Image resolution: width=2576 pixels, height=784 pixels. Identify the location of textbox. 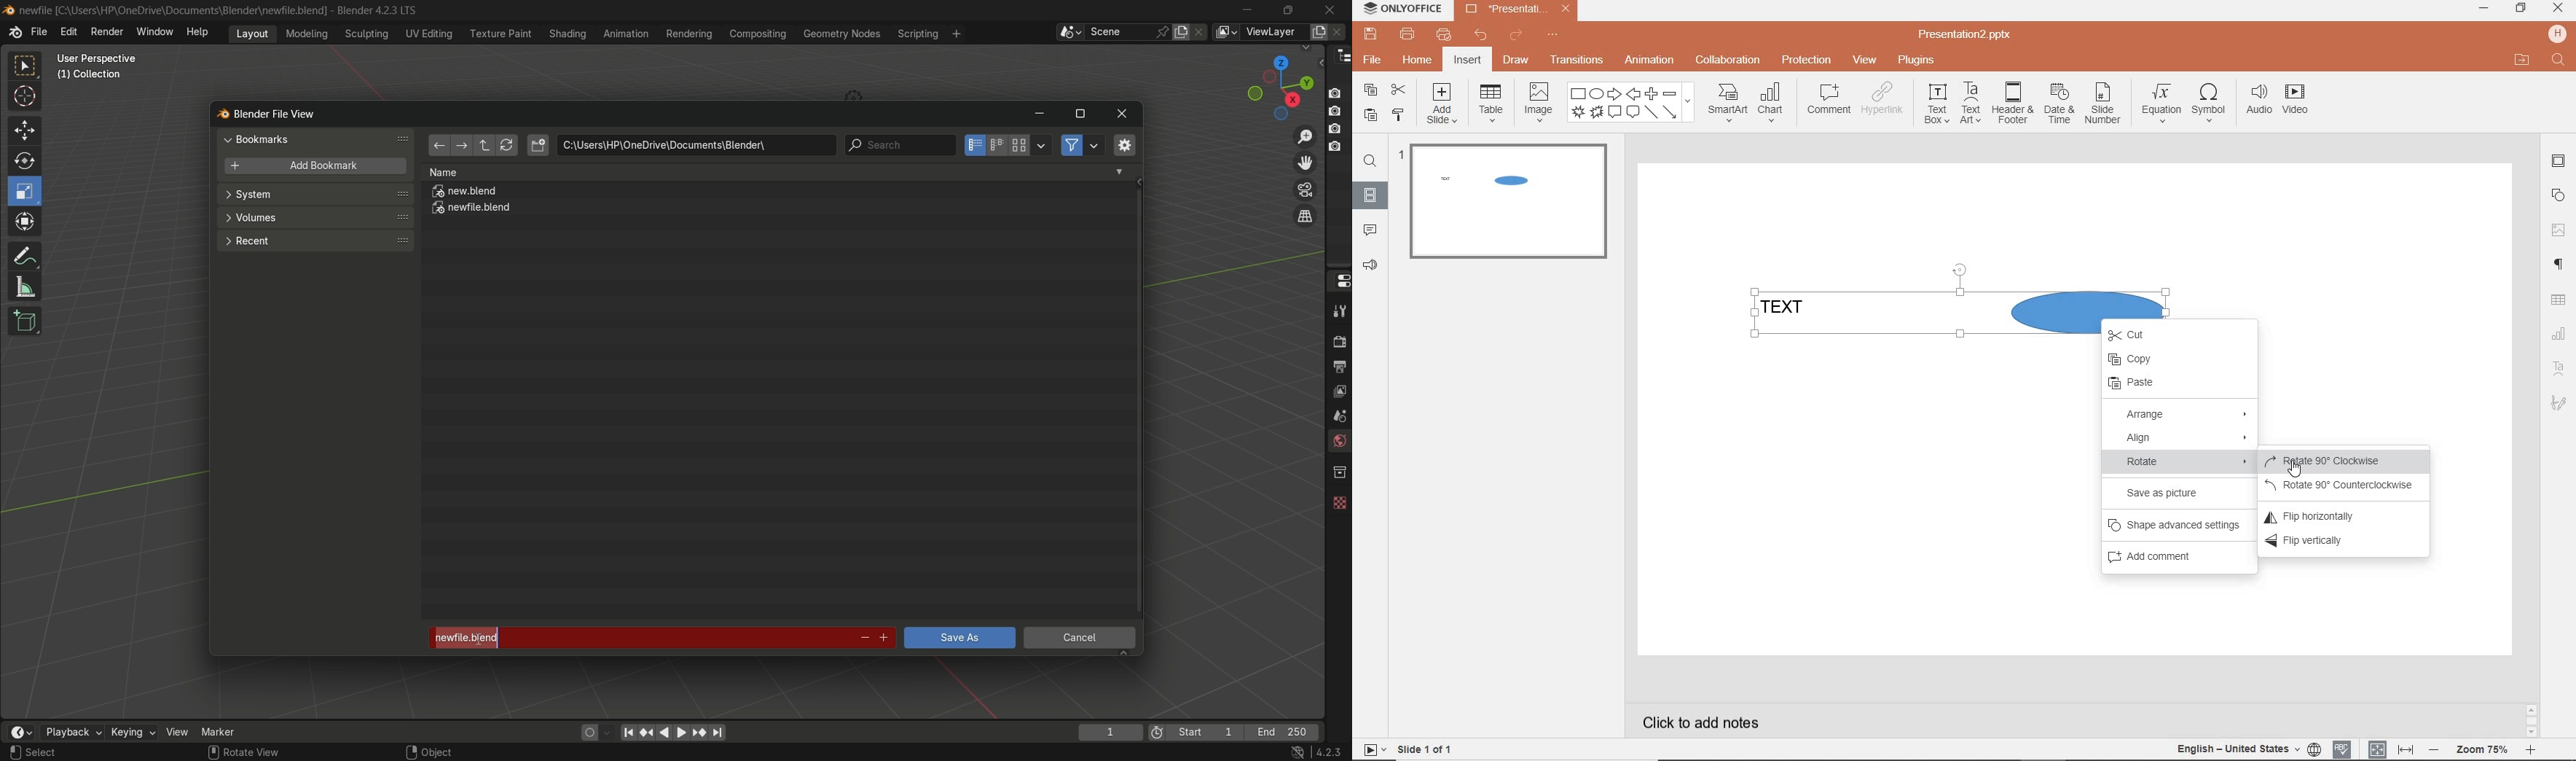
(1935, 104).